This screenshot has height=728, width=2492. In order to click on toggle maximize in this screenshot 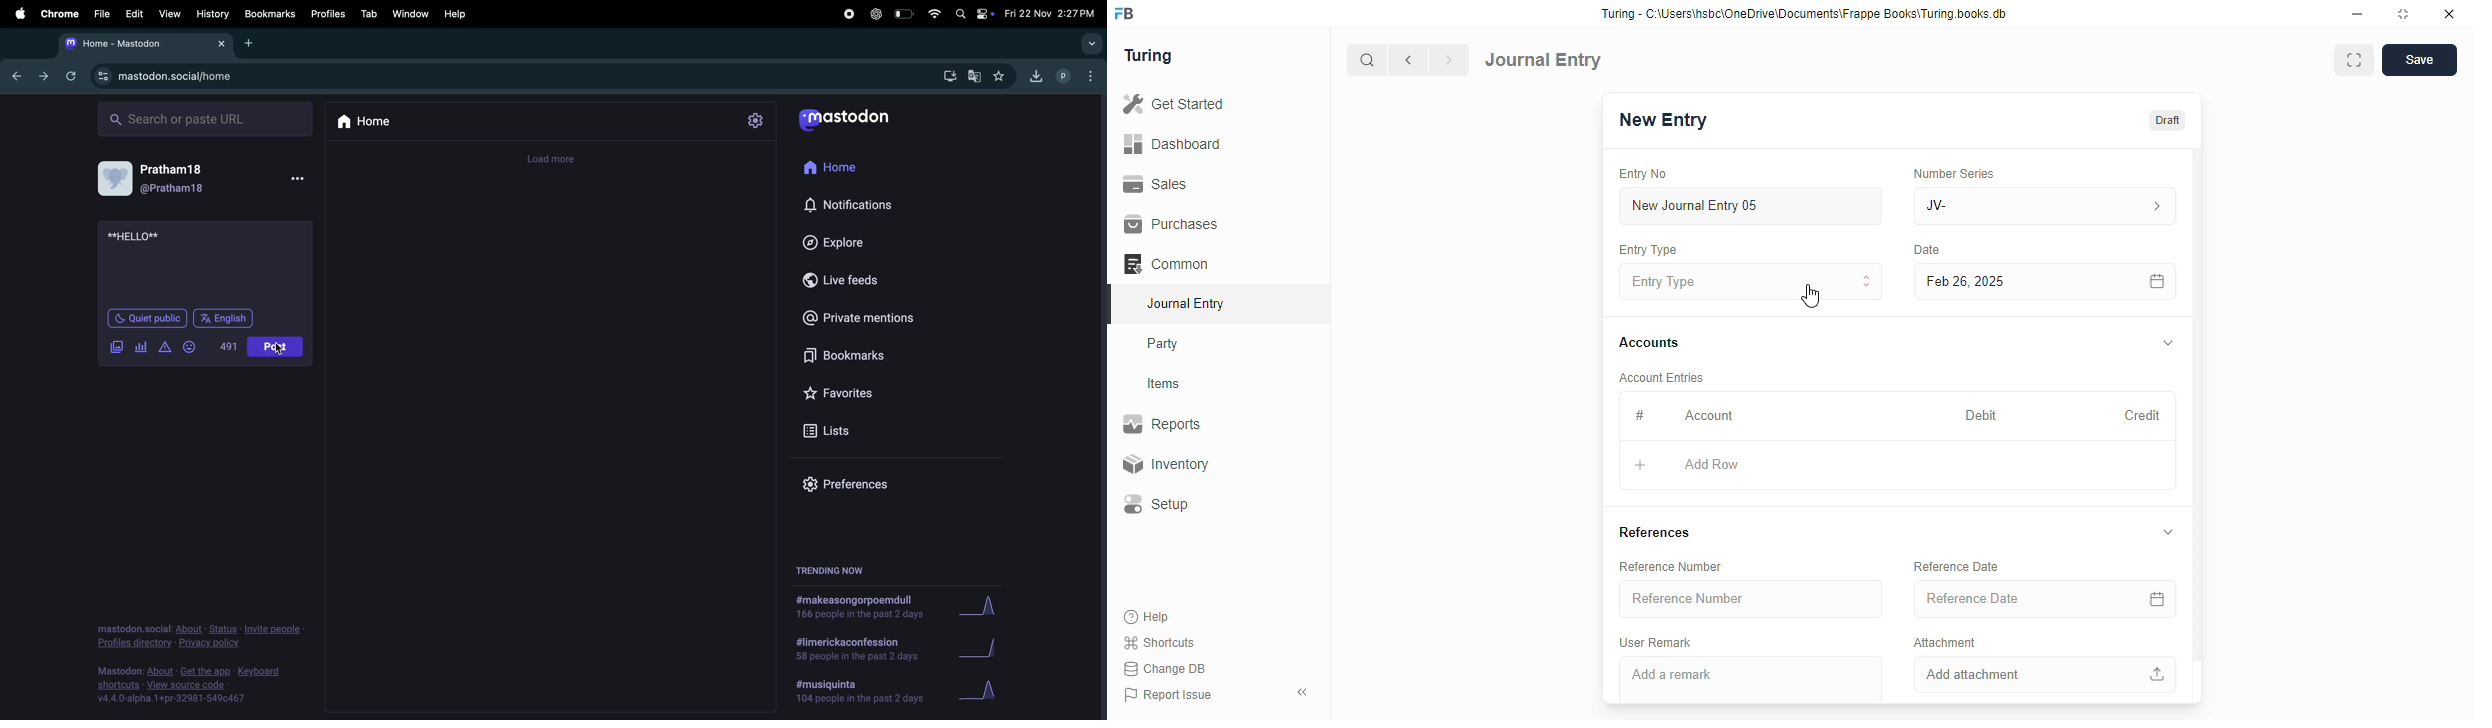, I will do `click(2403, 14)`.